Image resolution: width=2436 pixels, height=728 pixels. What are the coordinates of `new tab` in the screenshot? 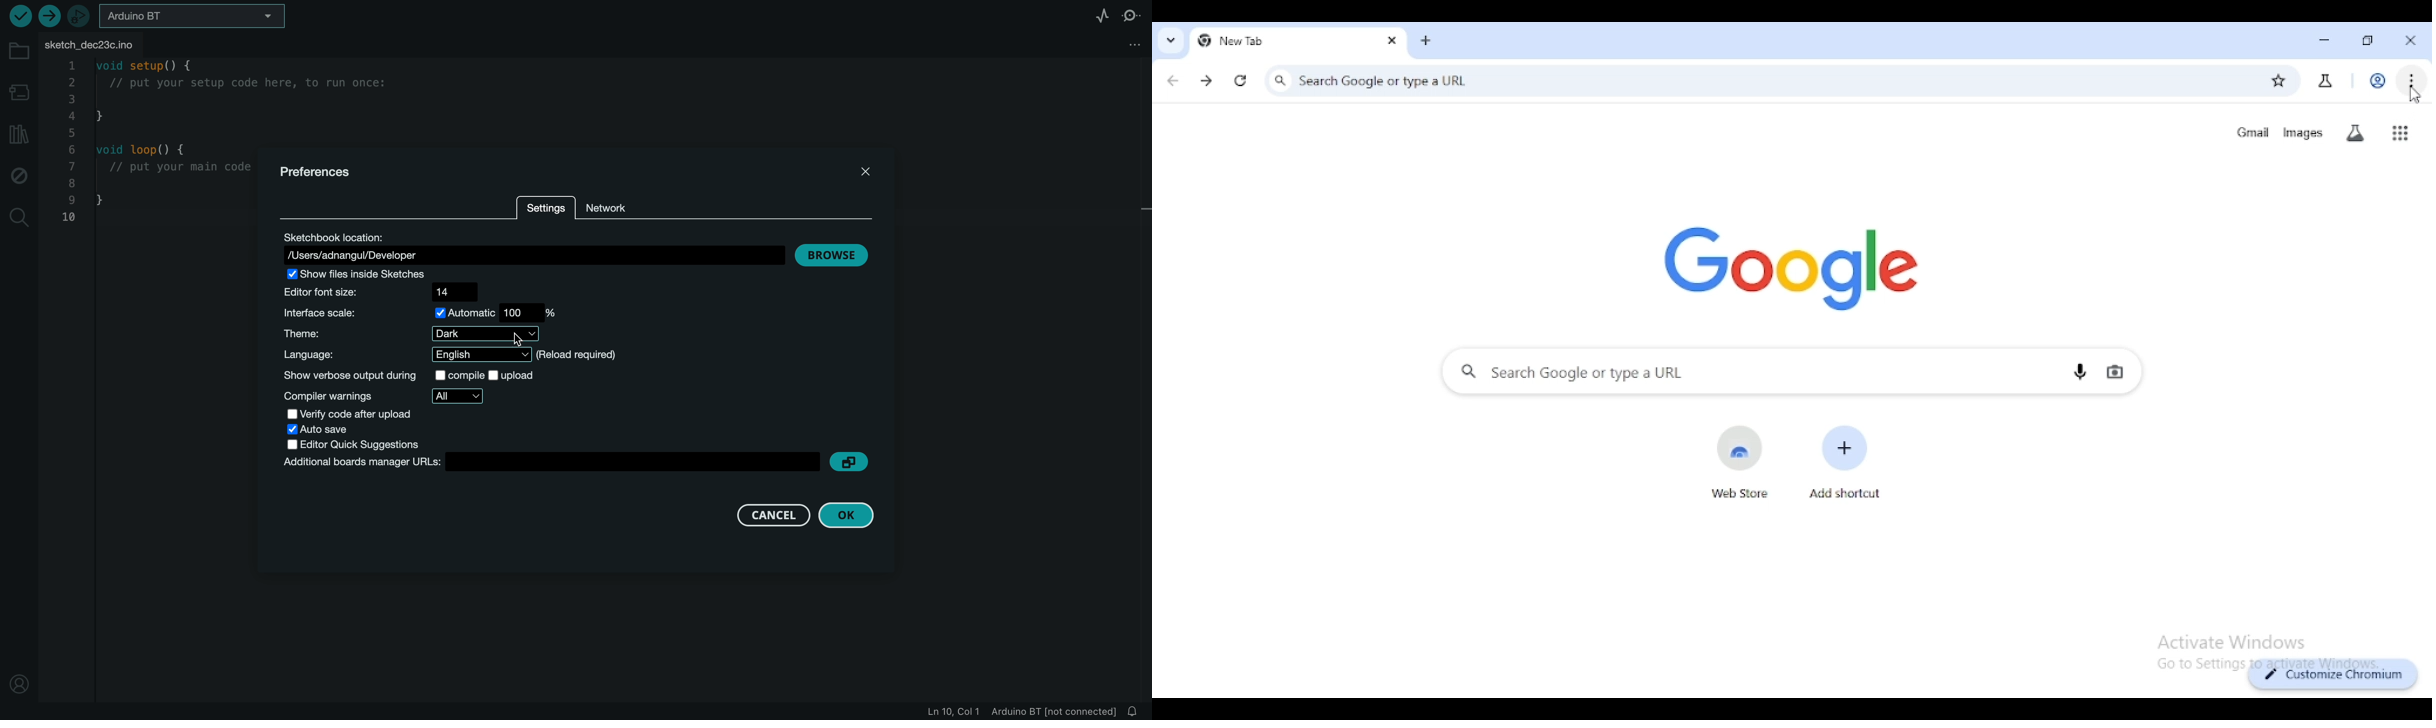 It's located at (1277, 40).